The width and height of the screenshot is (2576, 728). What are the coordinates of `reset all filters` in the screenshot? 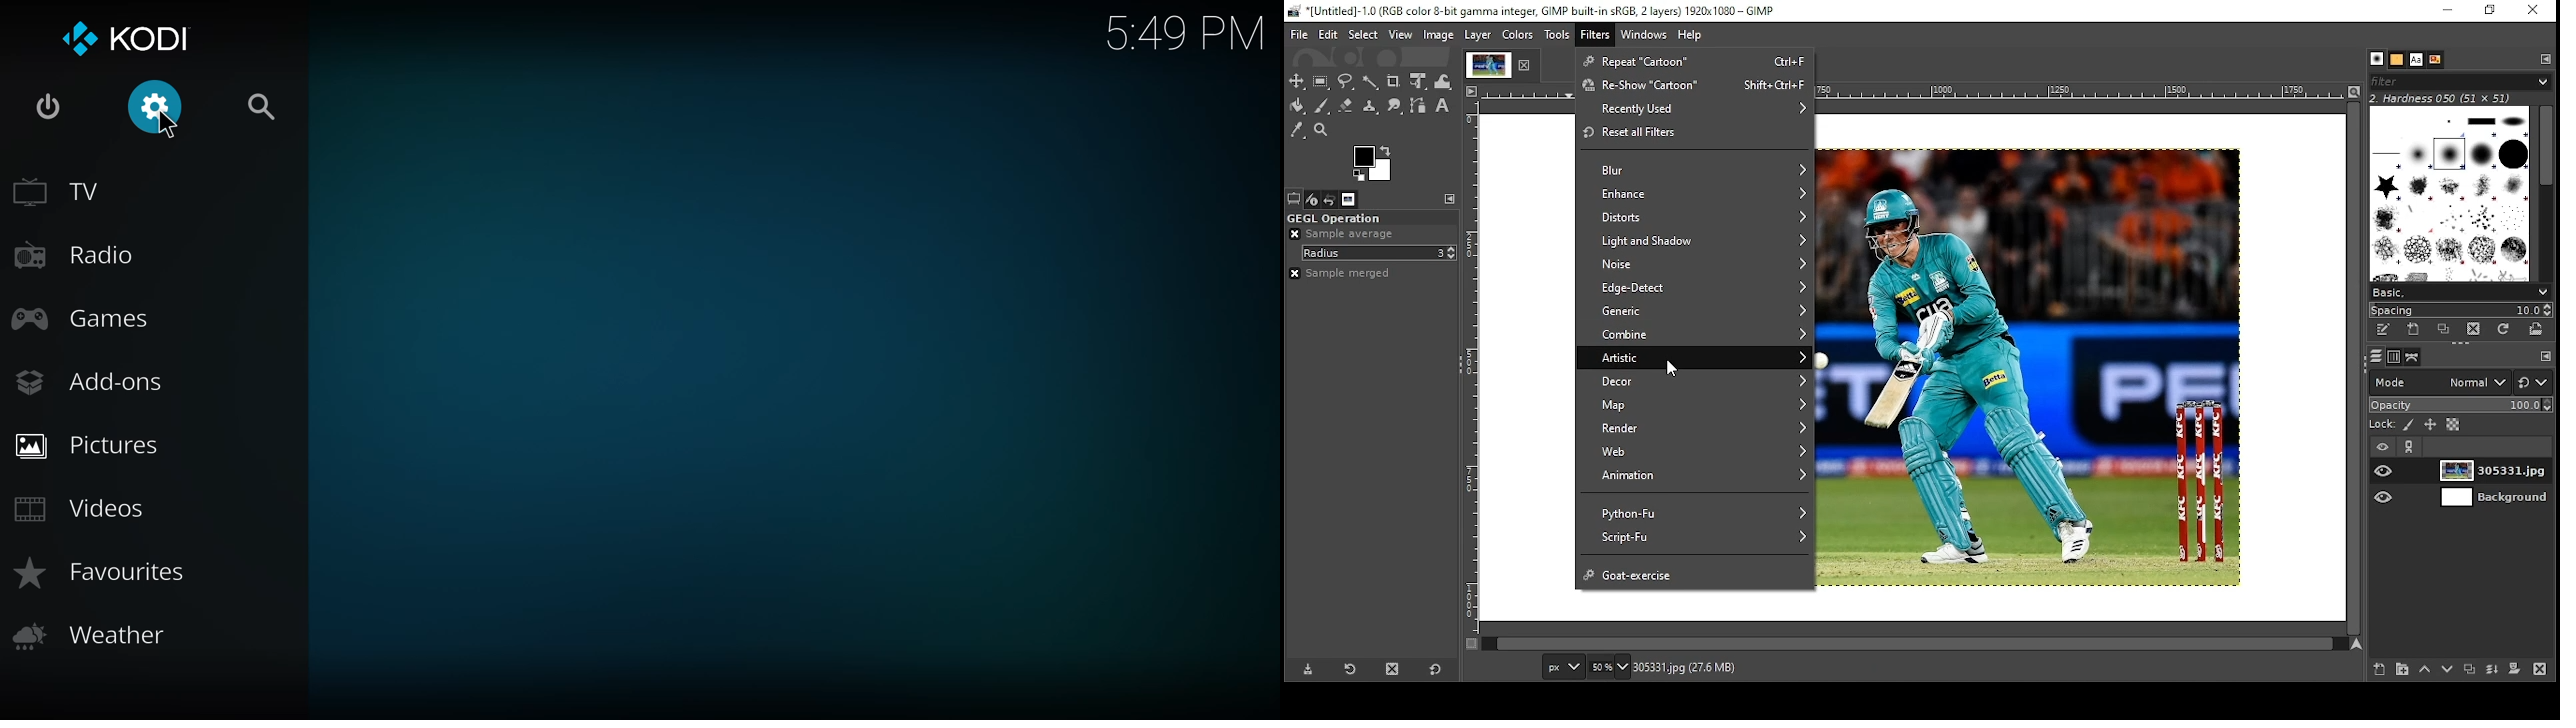 It's located at (1696, 134).